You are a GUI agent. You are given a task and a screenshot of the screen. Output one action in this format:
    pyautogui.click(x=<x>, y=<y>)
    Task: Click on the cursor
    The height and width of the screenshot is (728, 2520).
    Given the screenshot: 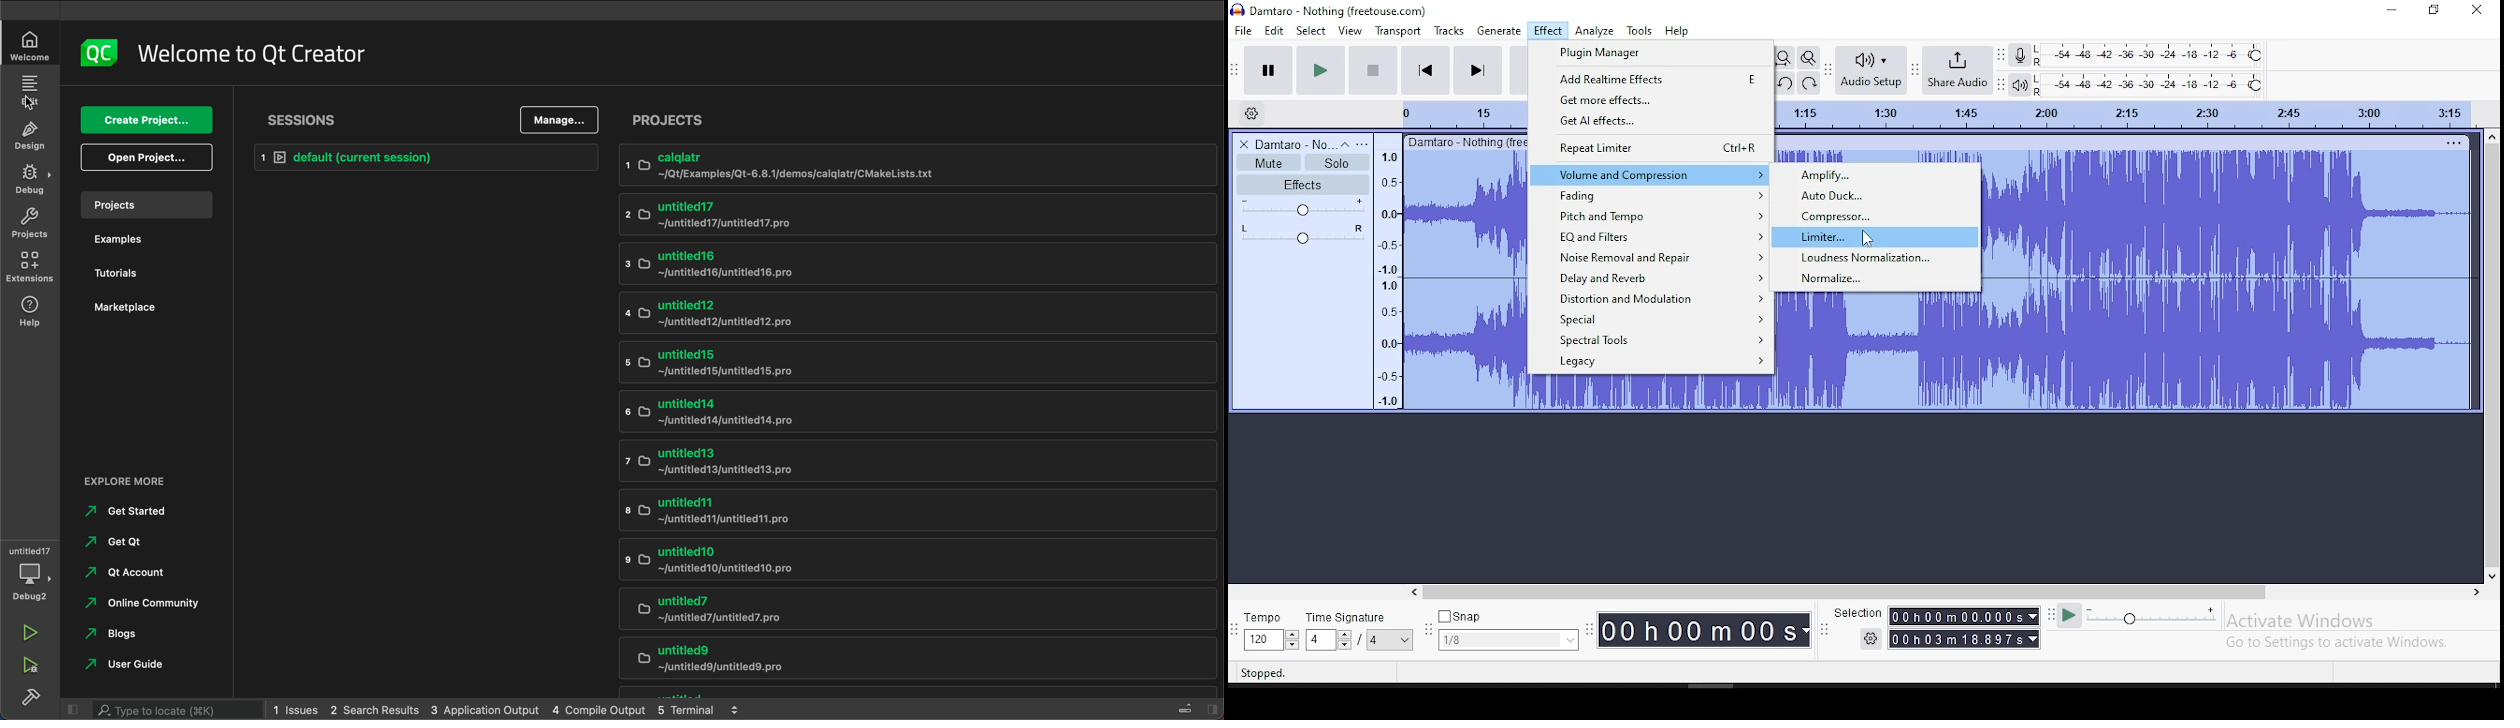 What is the action you would take?
    pyautogui.click(x=1867, y=237)
    